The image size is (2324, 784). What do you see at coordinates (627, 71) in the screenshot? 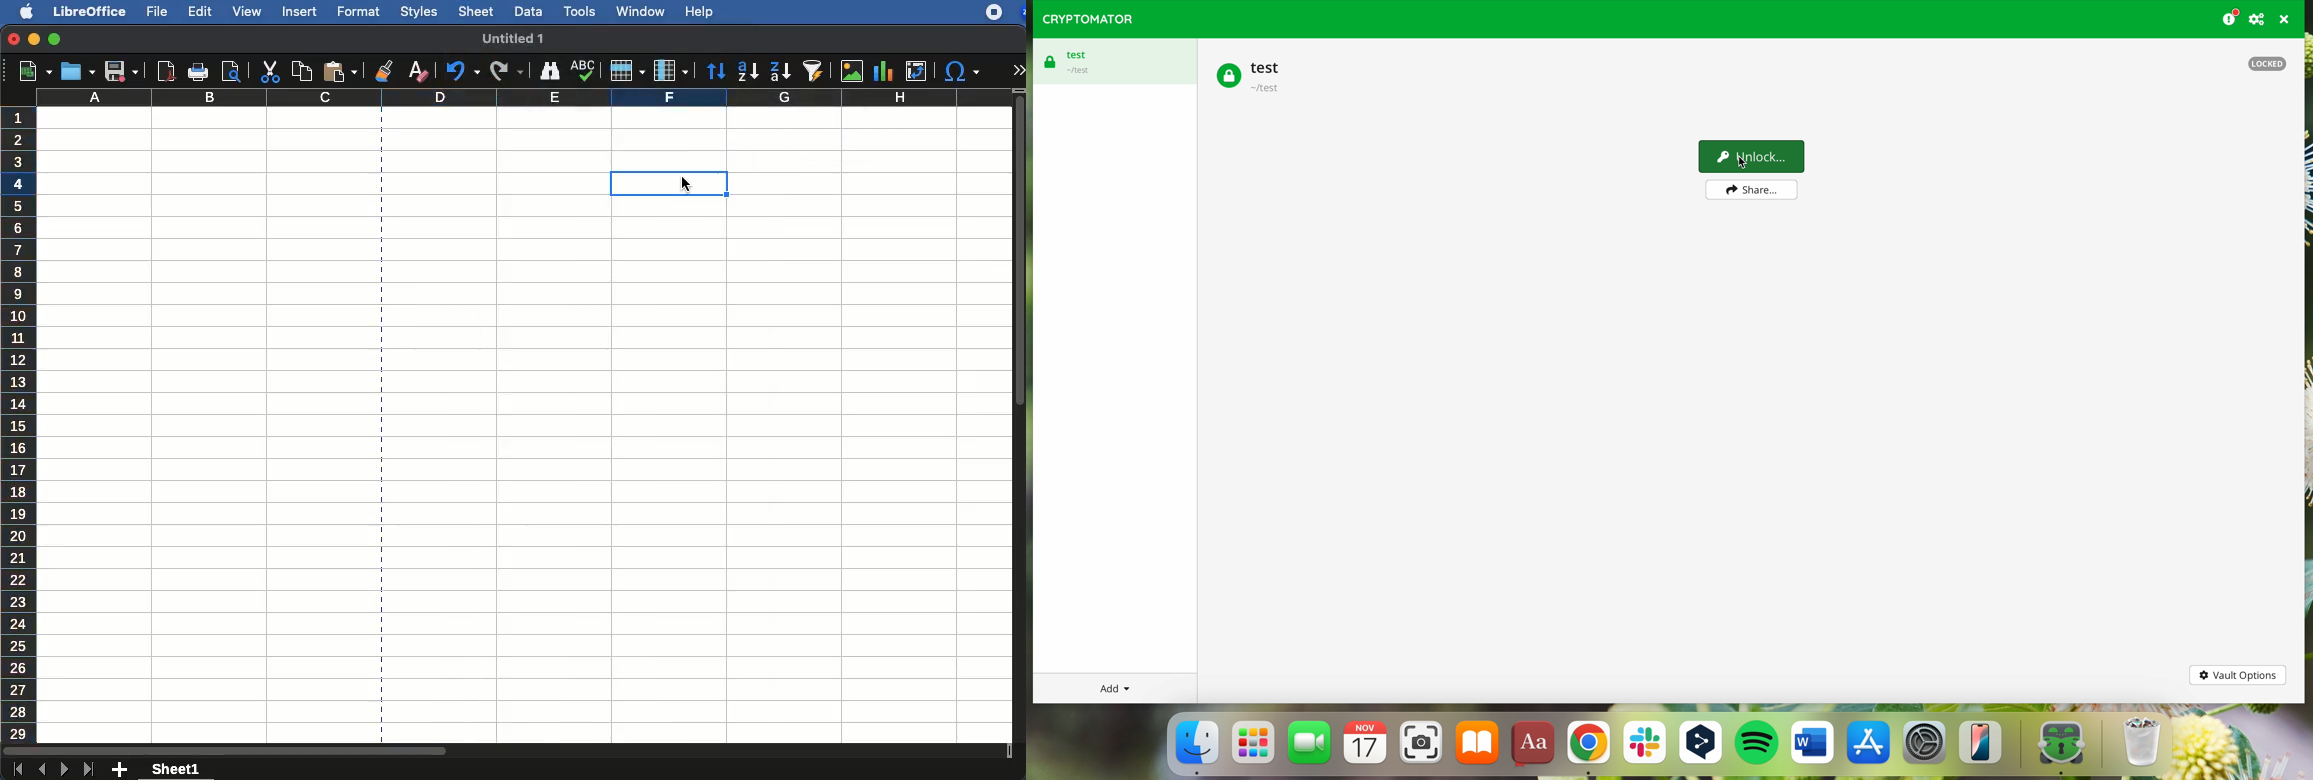
I see `row` at bounding box center [627, 71].